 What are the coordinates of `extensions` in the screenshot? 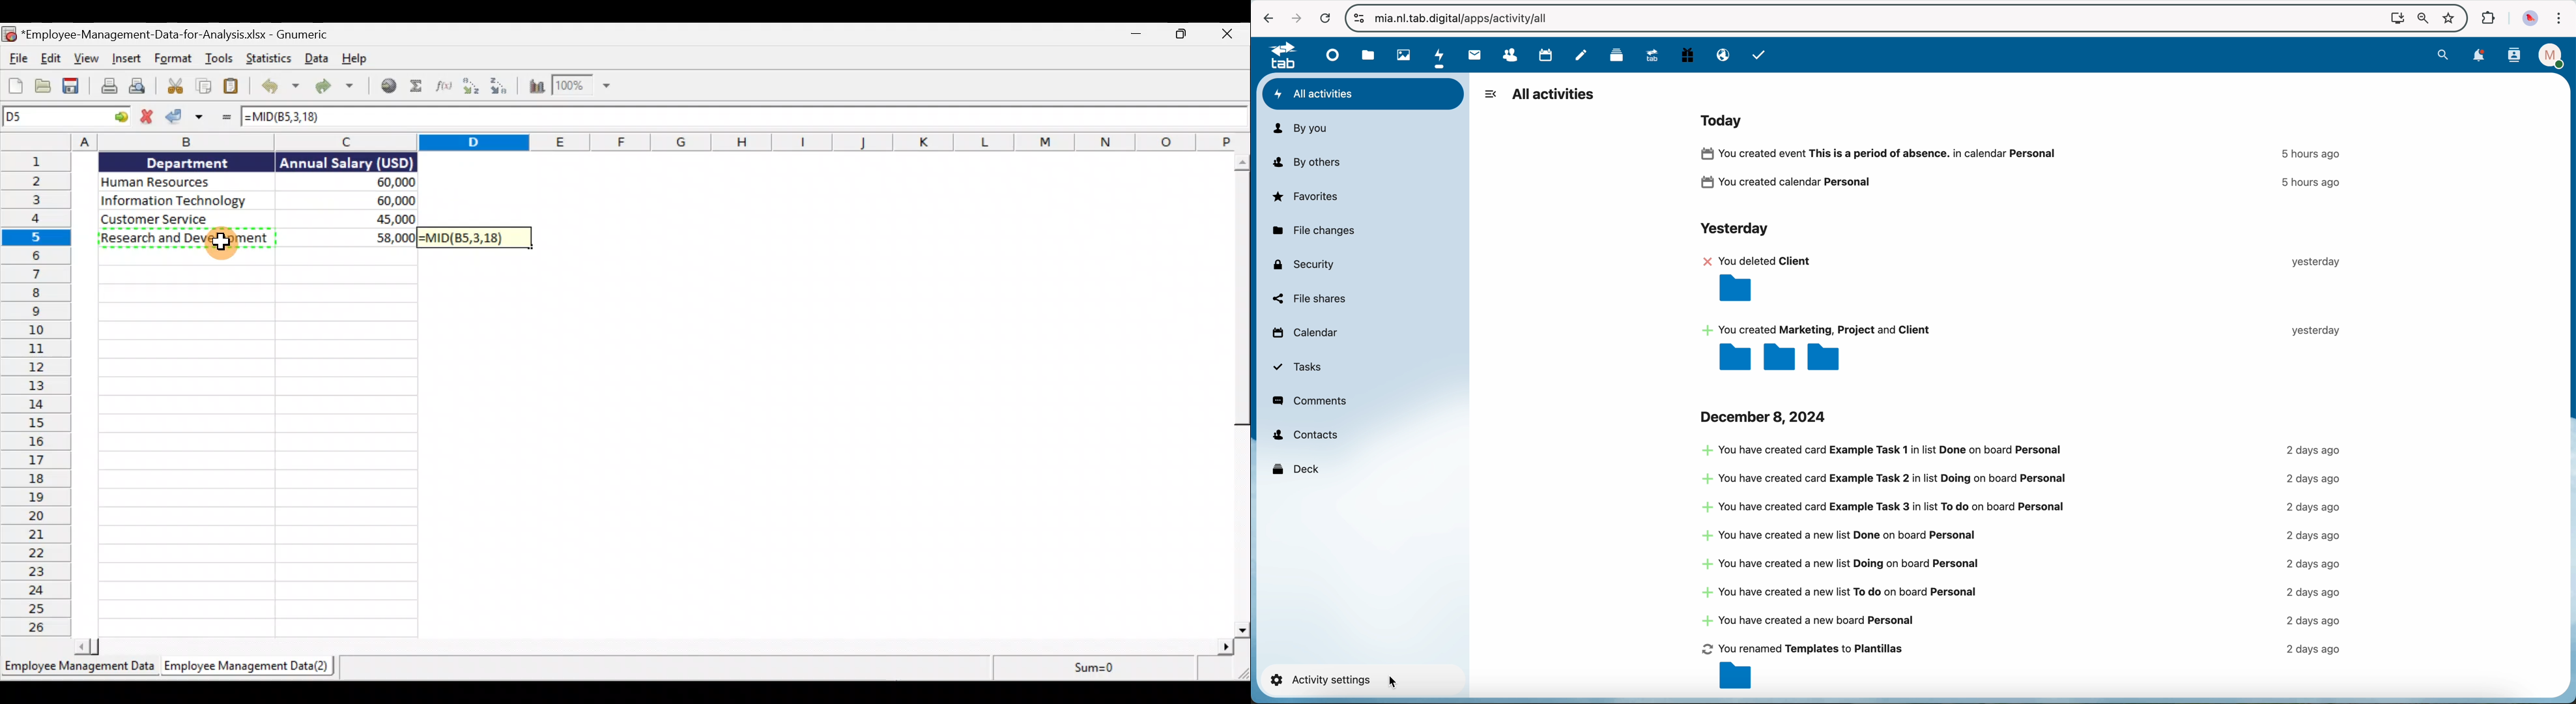 It's located at (2486, 17).